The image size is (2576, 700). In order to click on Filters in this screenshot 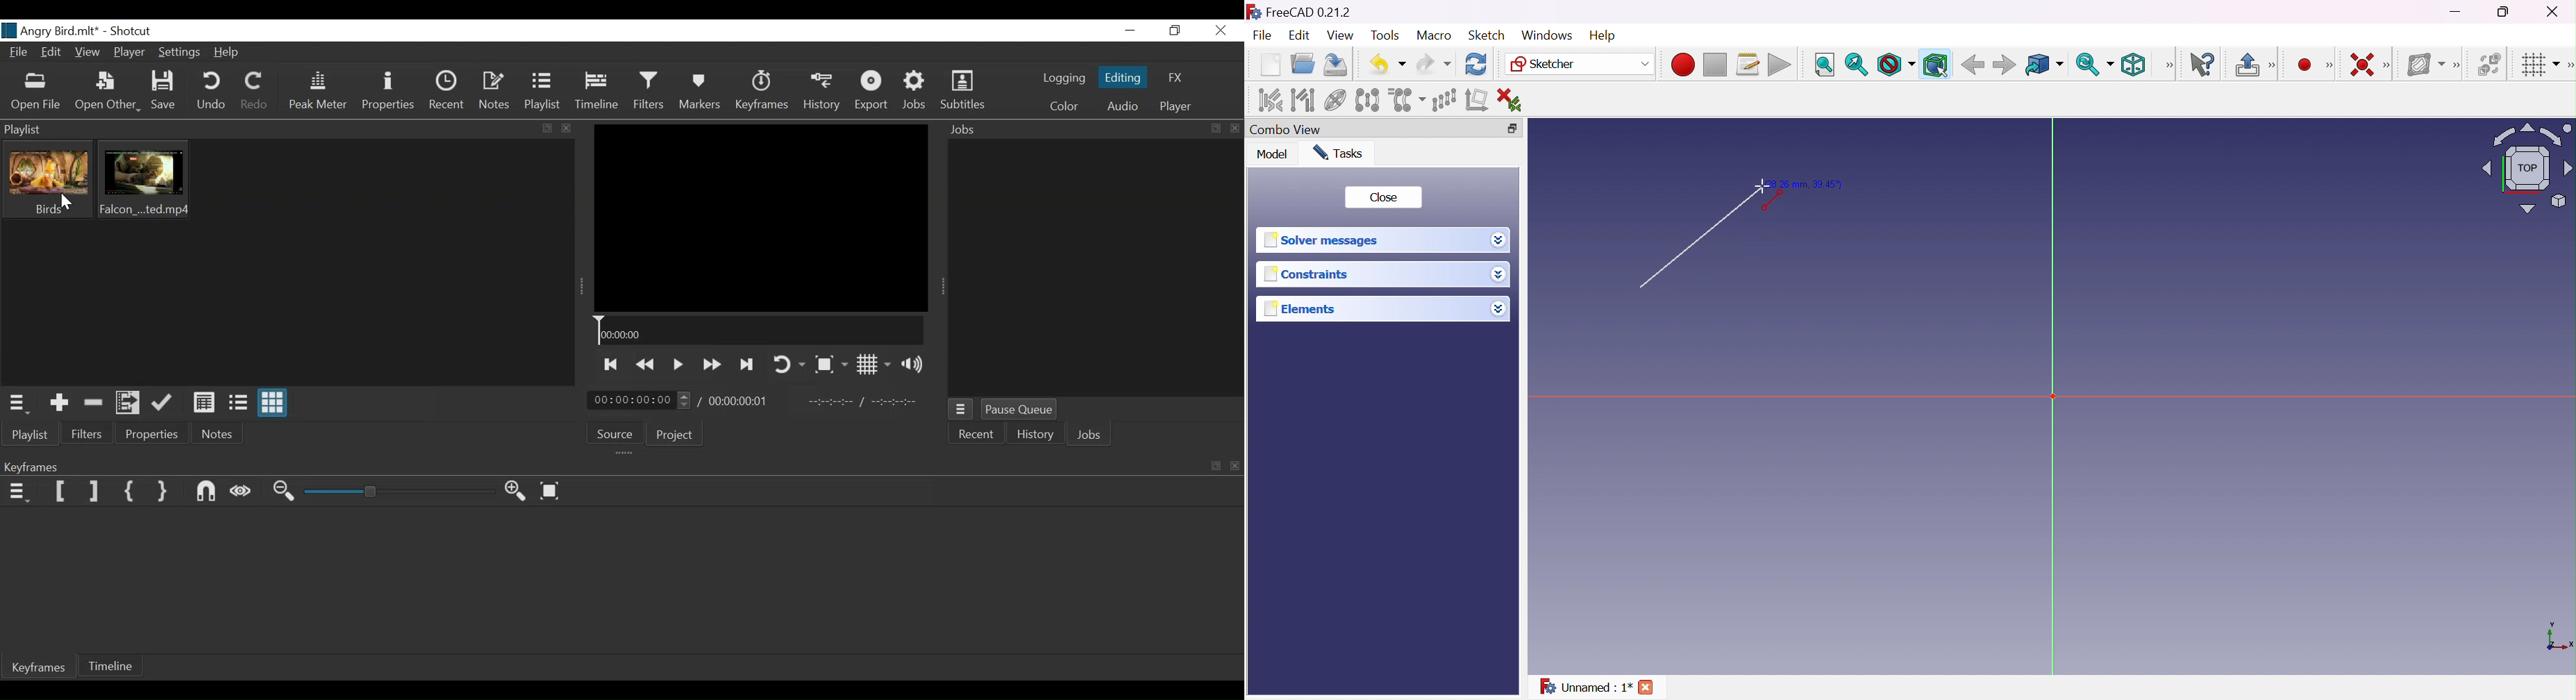, I will do `click(88, 434)`.